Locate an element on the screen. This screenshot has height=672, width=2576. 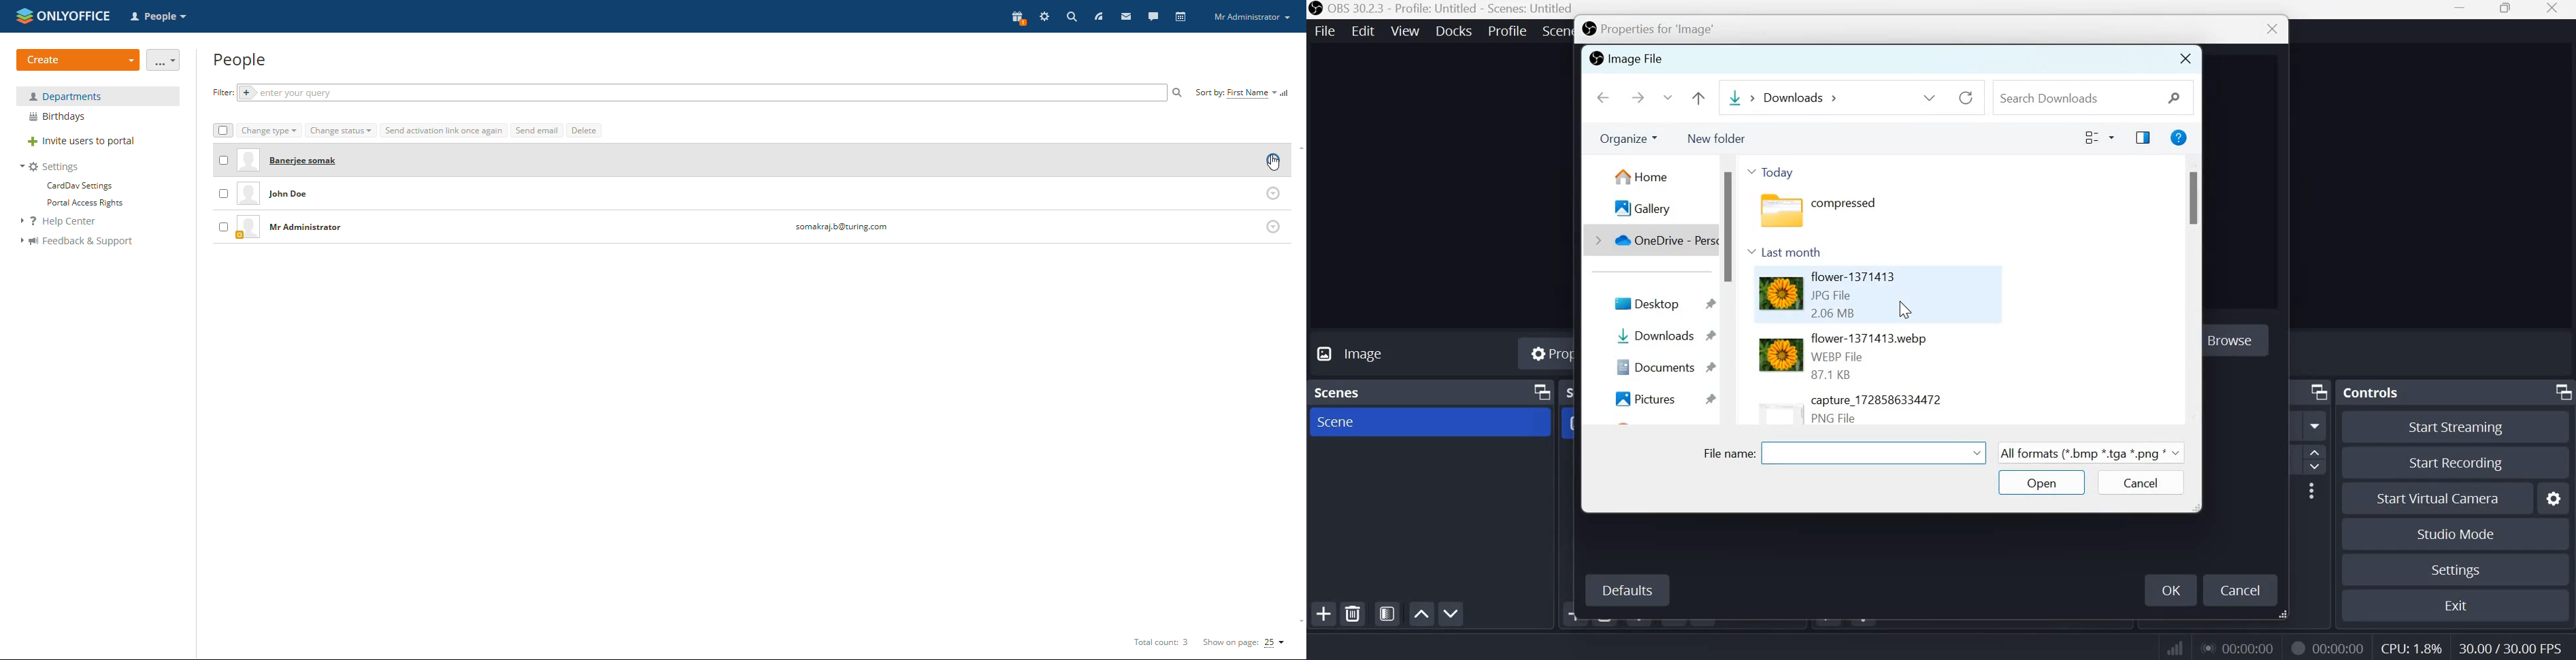
get help is located at coordinates (2178, 138).